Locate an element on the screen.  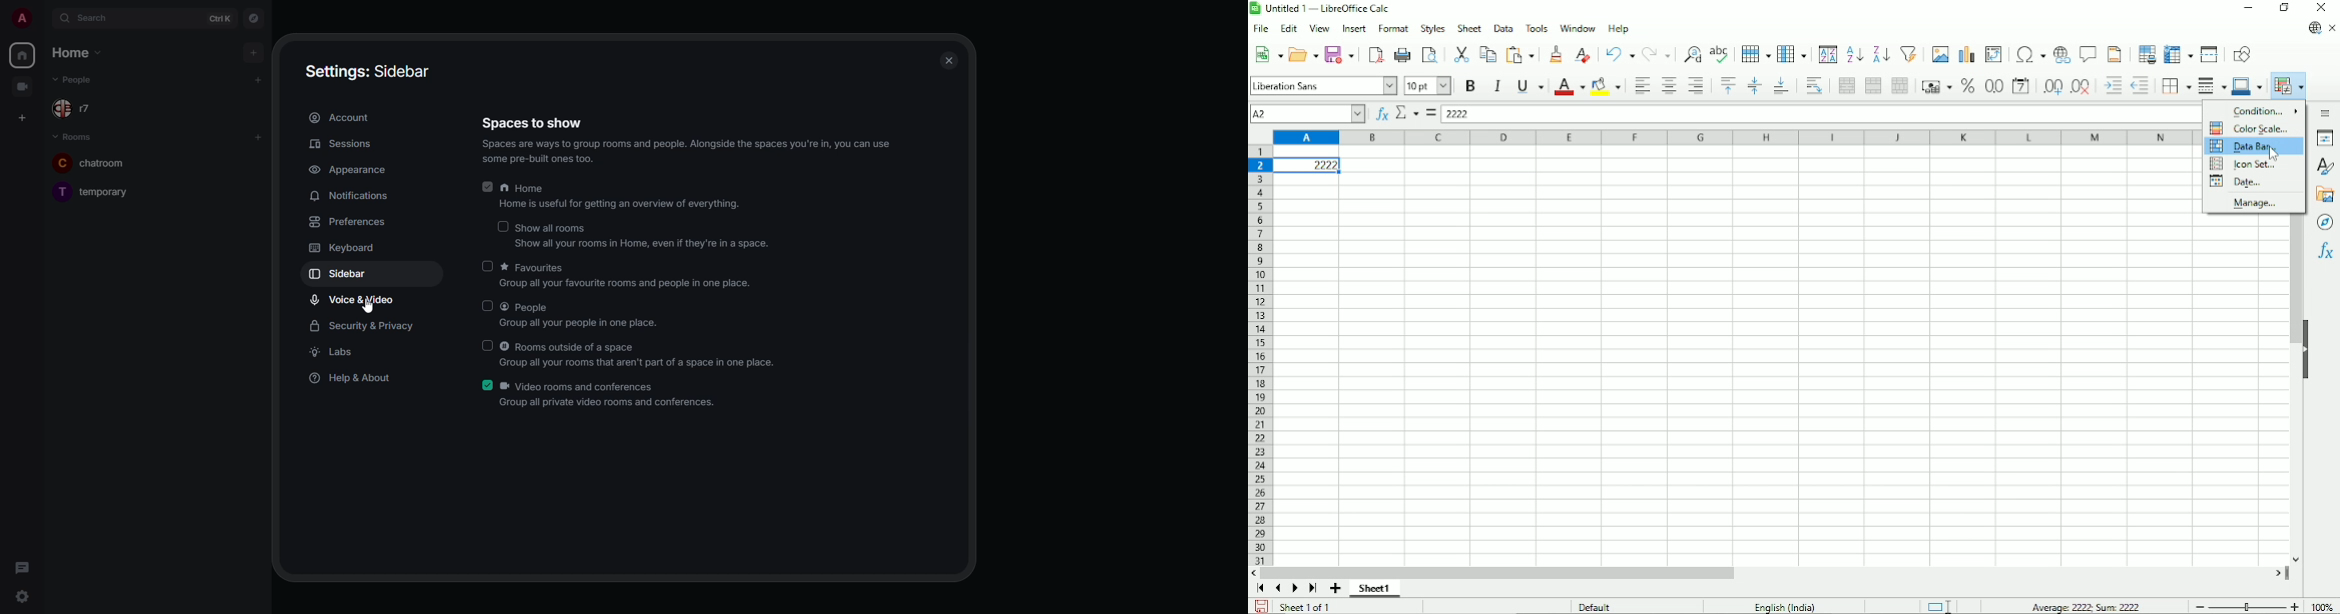
Open is located at coordinates (1304, 54).